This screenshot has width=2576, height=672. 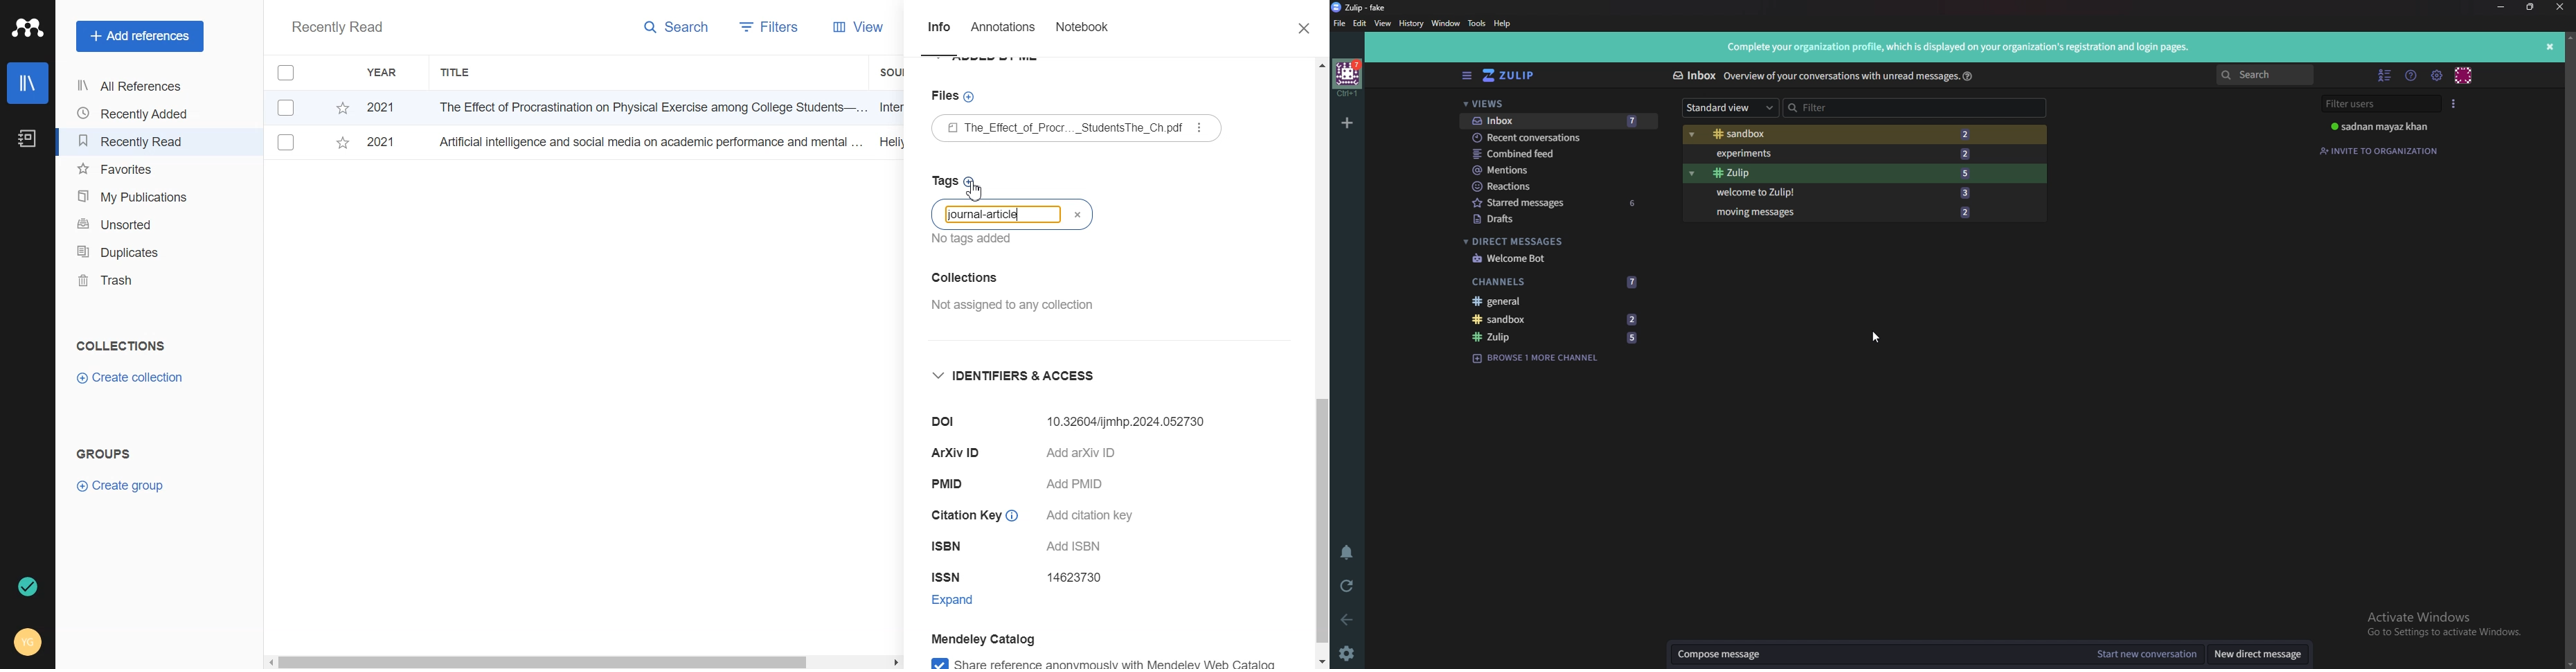 I want to click on Cursor, so click(x=976, y=191).